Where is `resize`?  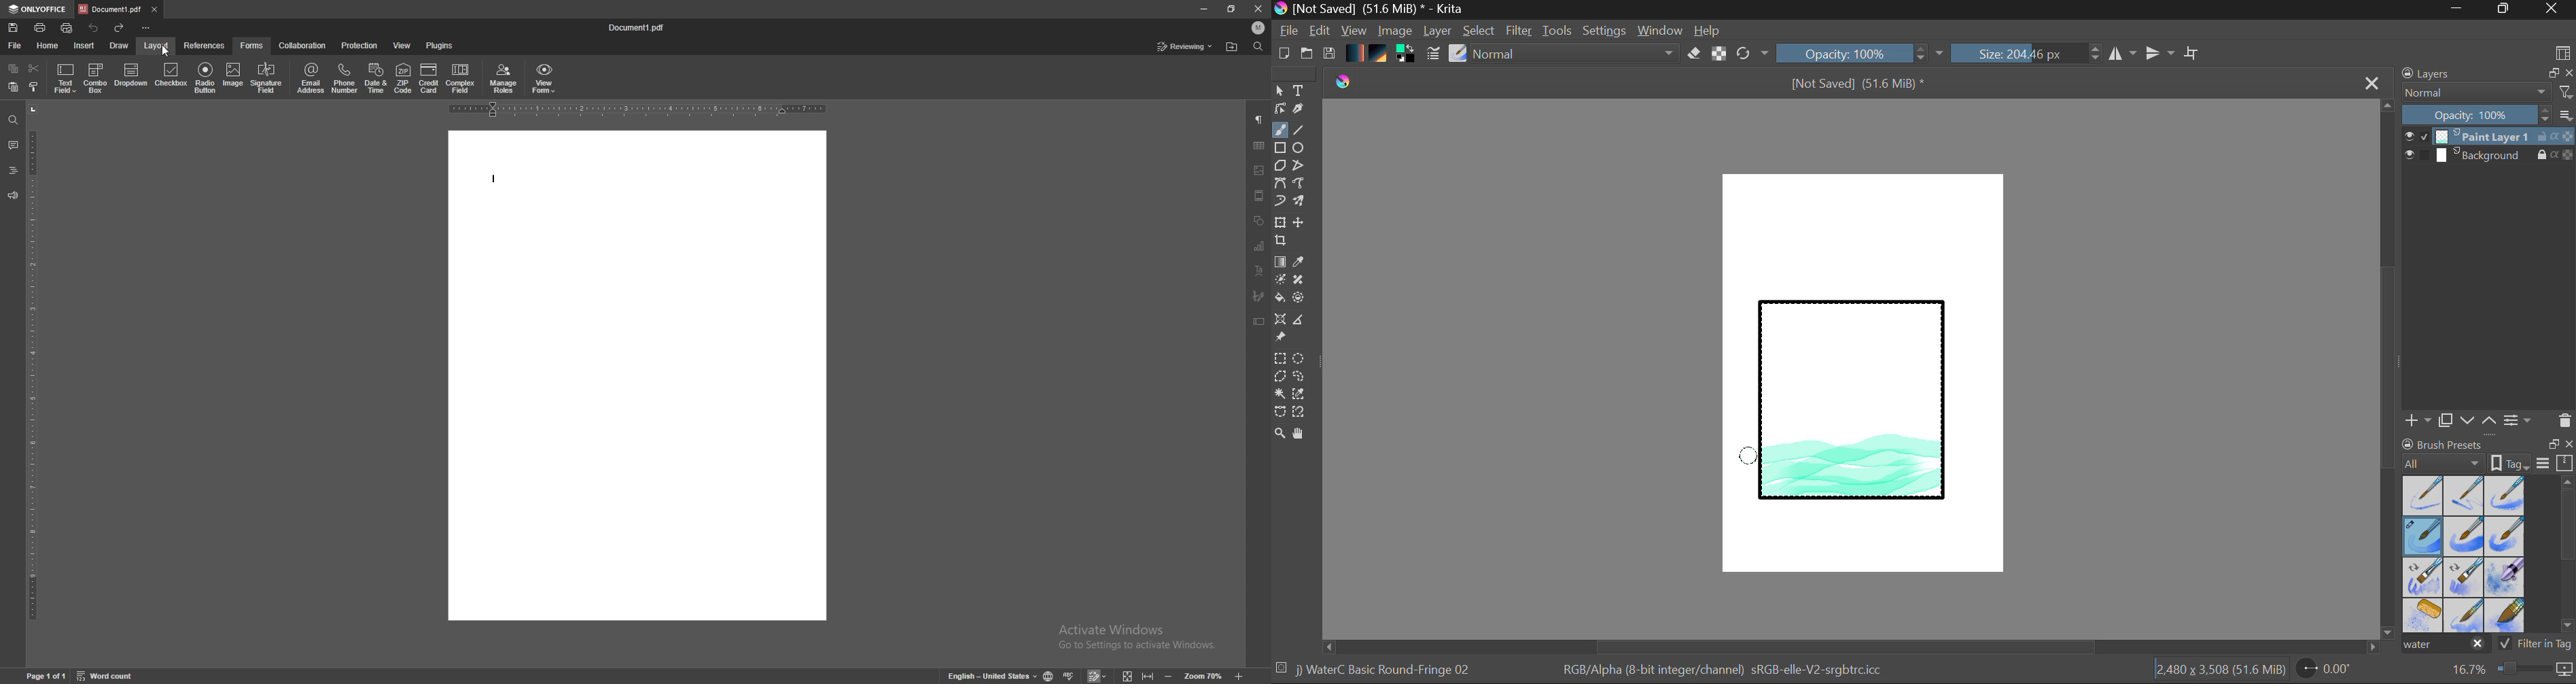 resize is located at coordinates (1231, 9).